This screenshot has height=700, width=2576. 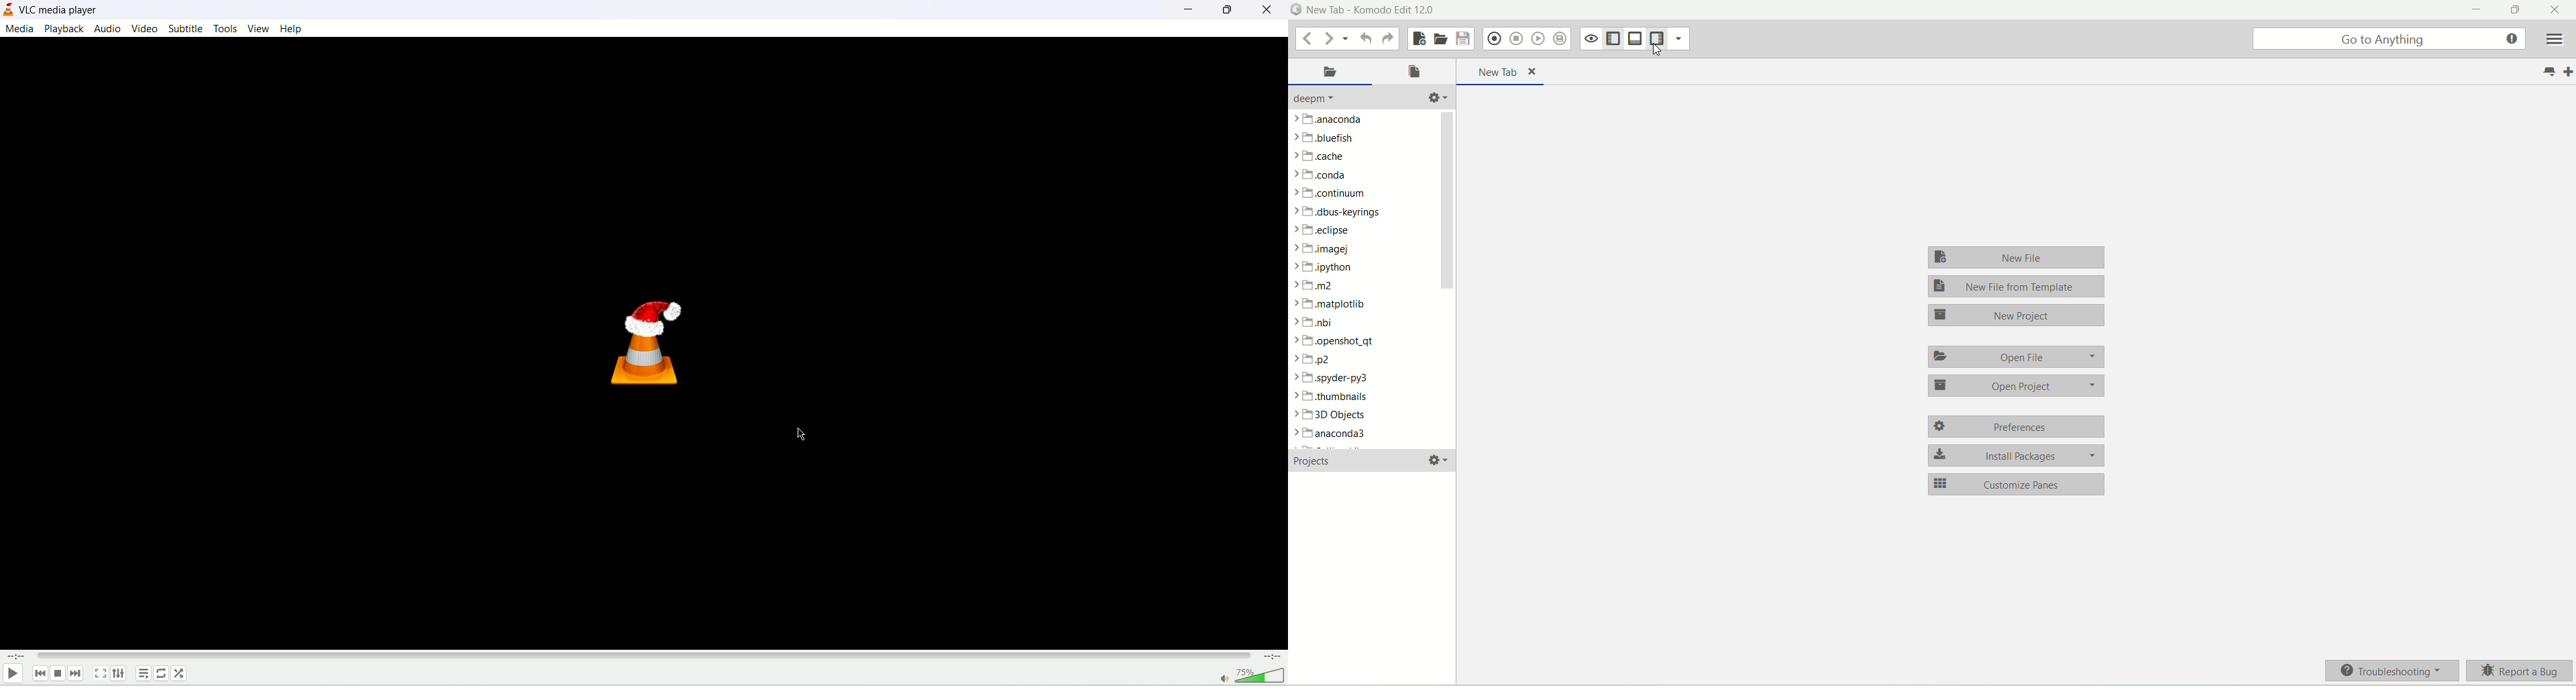 I want to click on playback, so click(x=64, y=28).